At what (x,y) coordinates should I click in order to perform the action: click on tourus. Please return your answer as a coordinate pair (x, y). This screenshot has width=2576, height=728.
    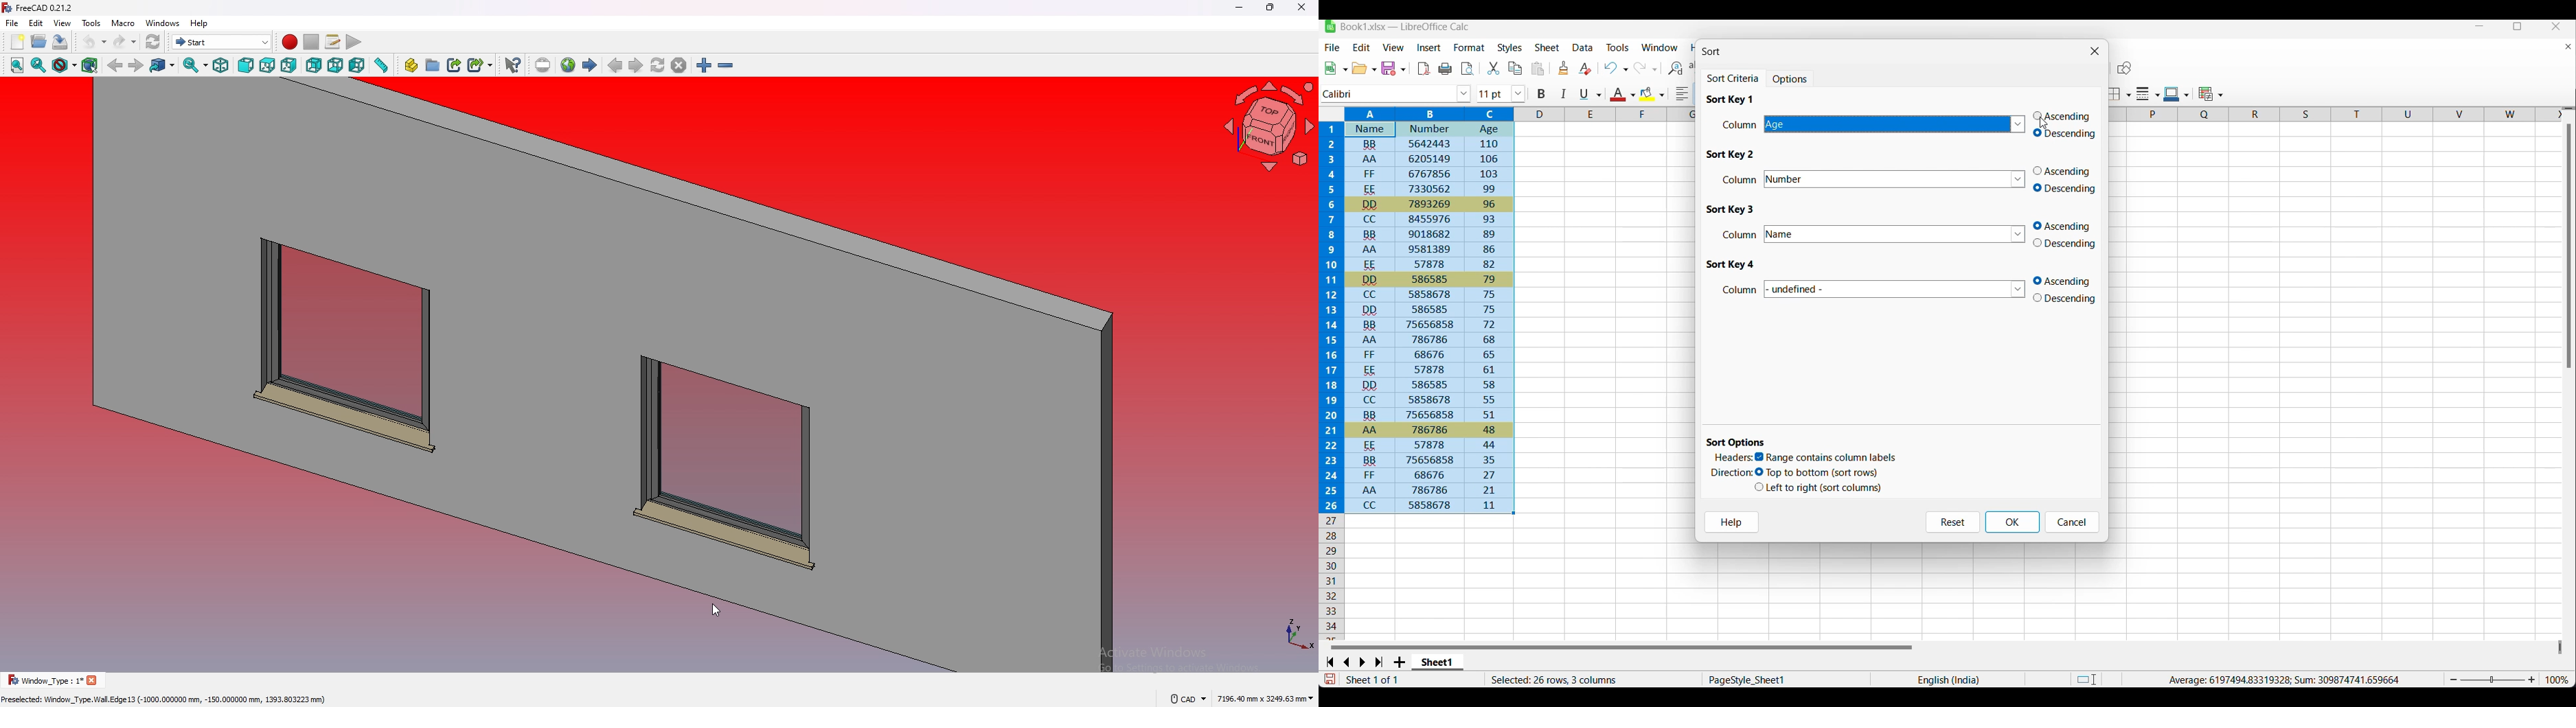
    Looking at the image, I should click on (1291, 633).